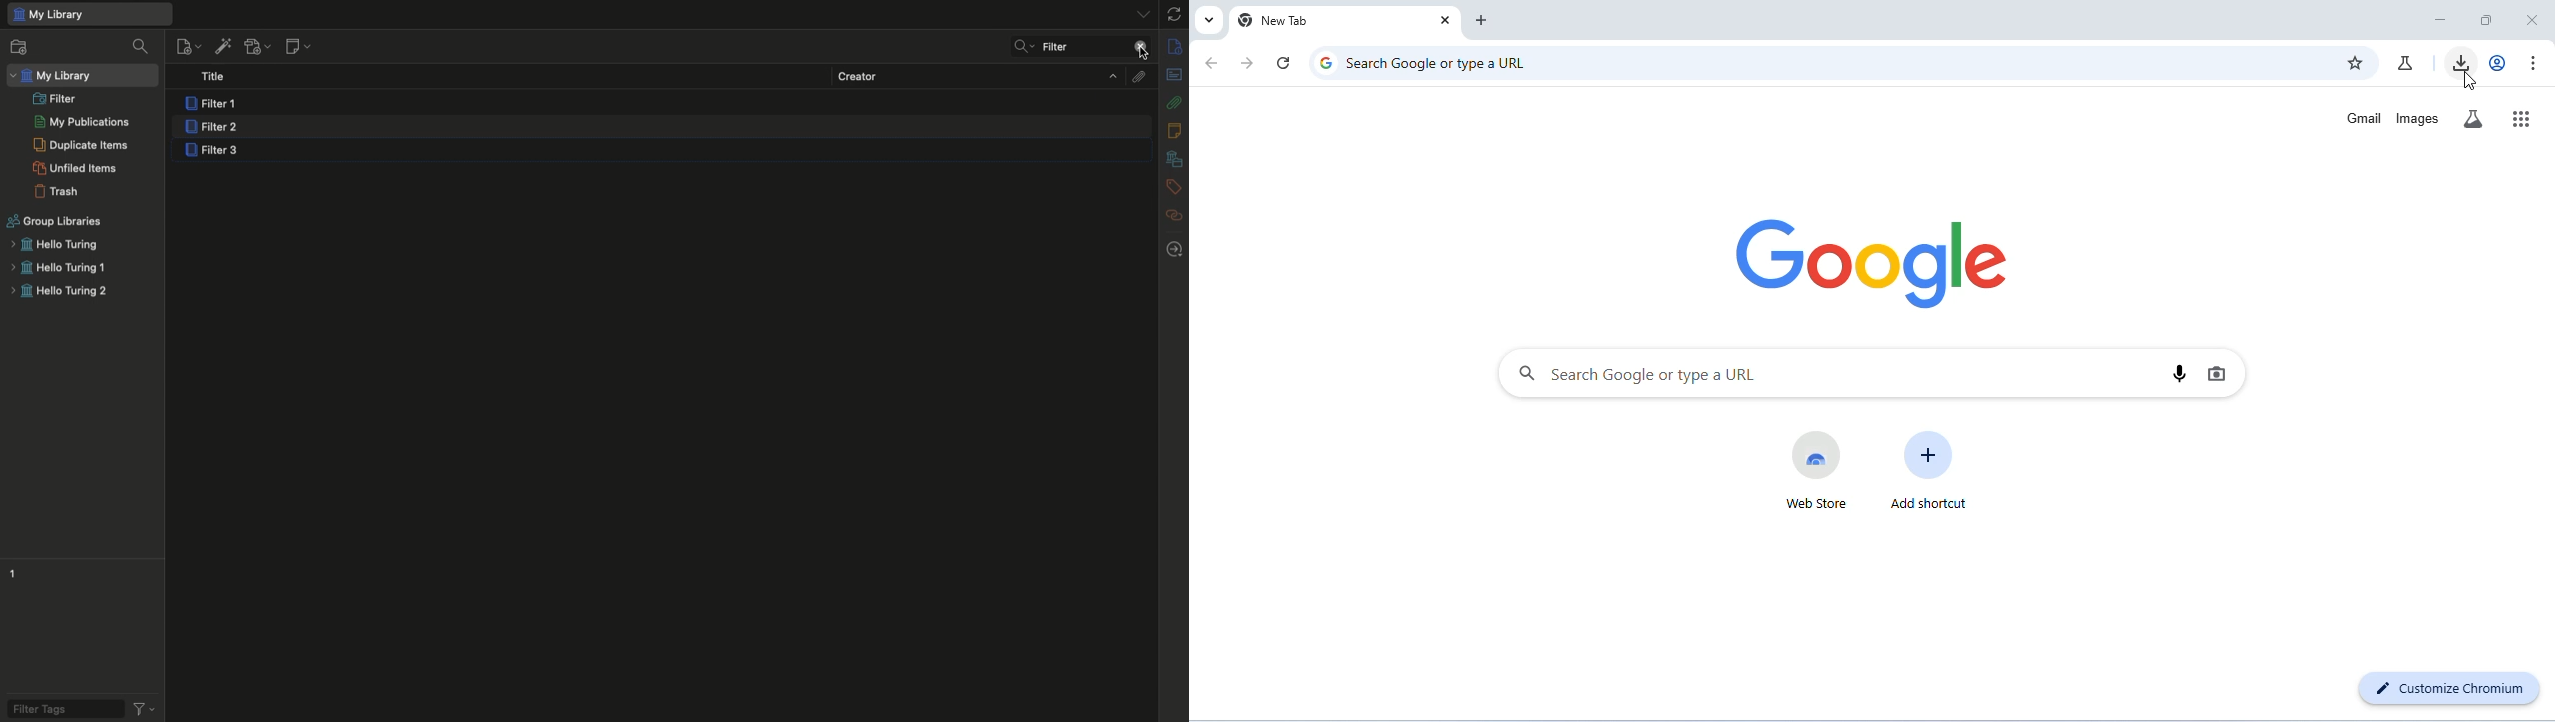  What do you see at coordinates (82, 123) in the screenshot?
I see `My publications` at bounding box center [82, 123].